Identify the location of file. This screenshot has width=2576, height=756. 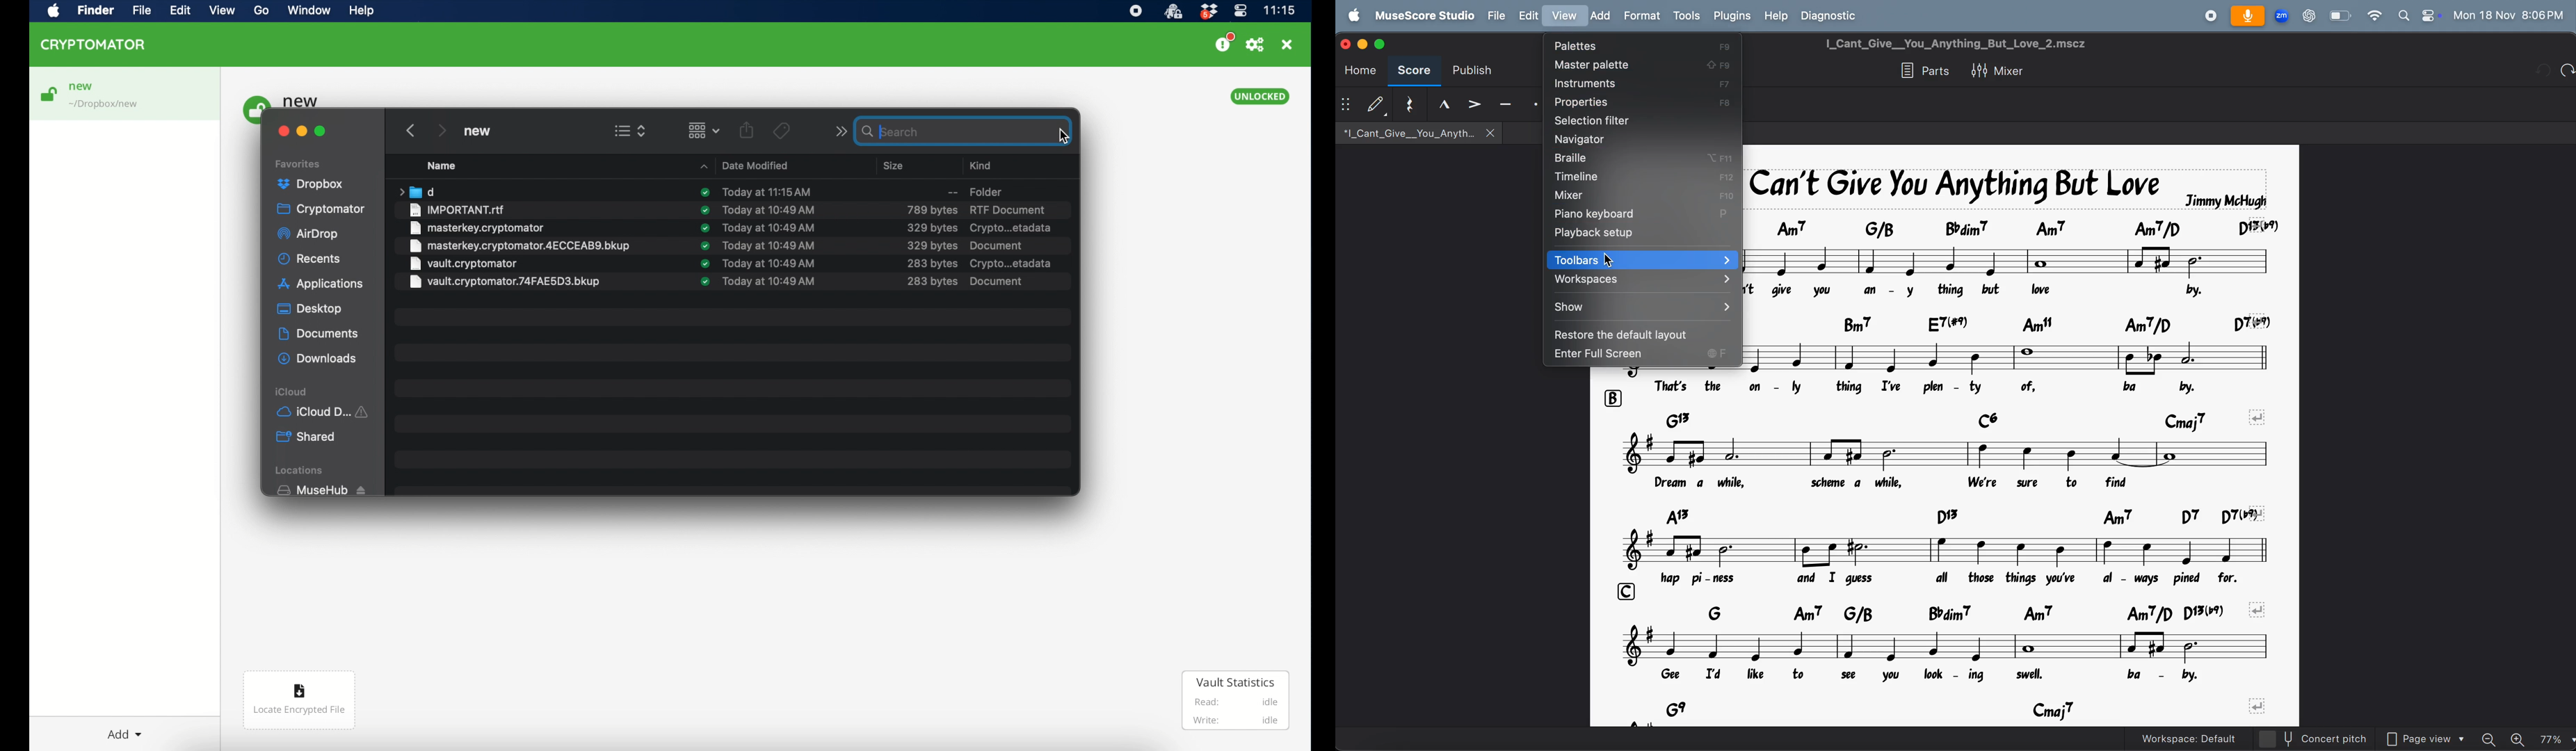
(521, 246).